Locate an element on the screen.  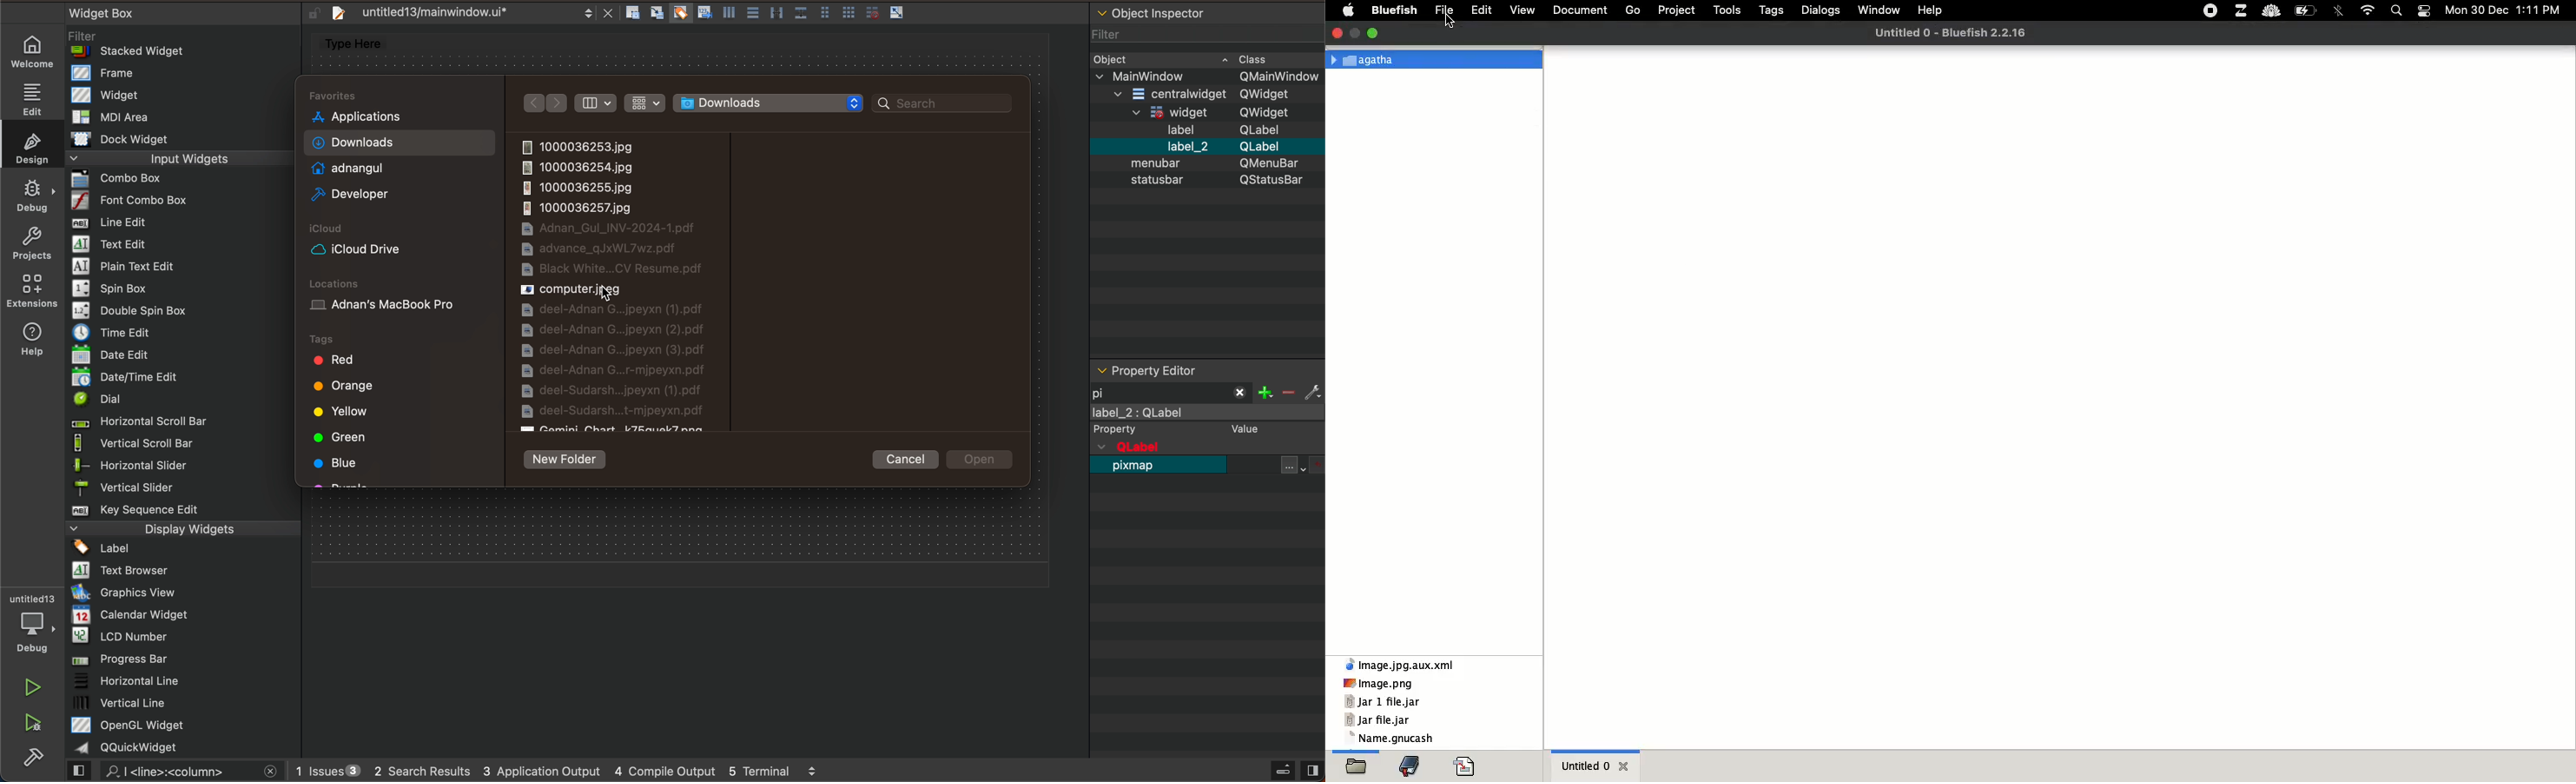
cursor is located at coordinates (1451, 22).